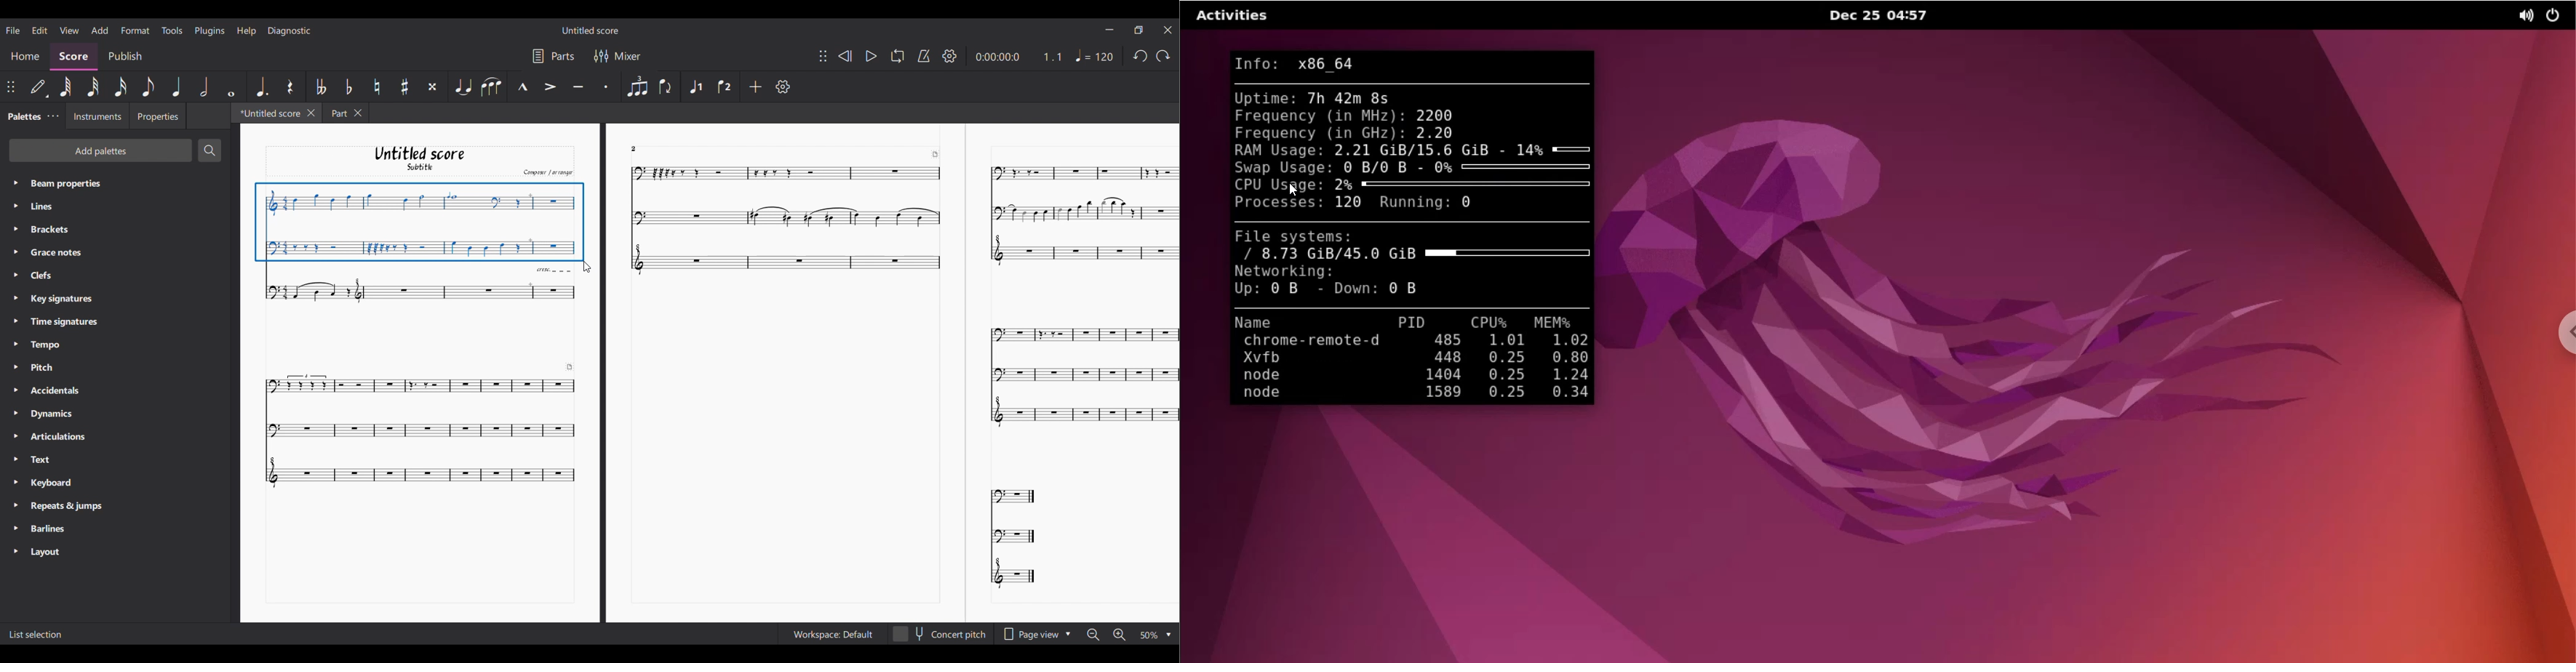  Describe the element at coordinates (423, 385) in the screenshot. I see `` at that location.